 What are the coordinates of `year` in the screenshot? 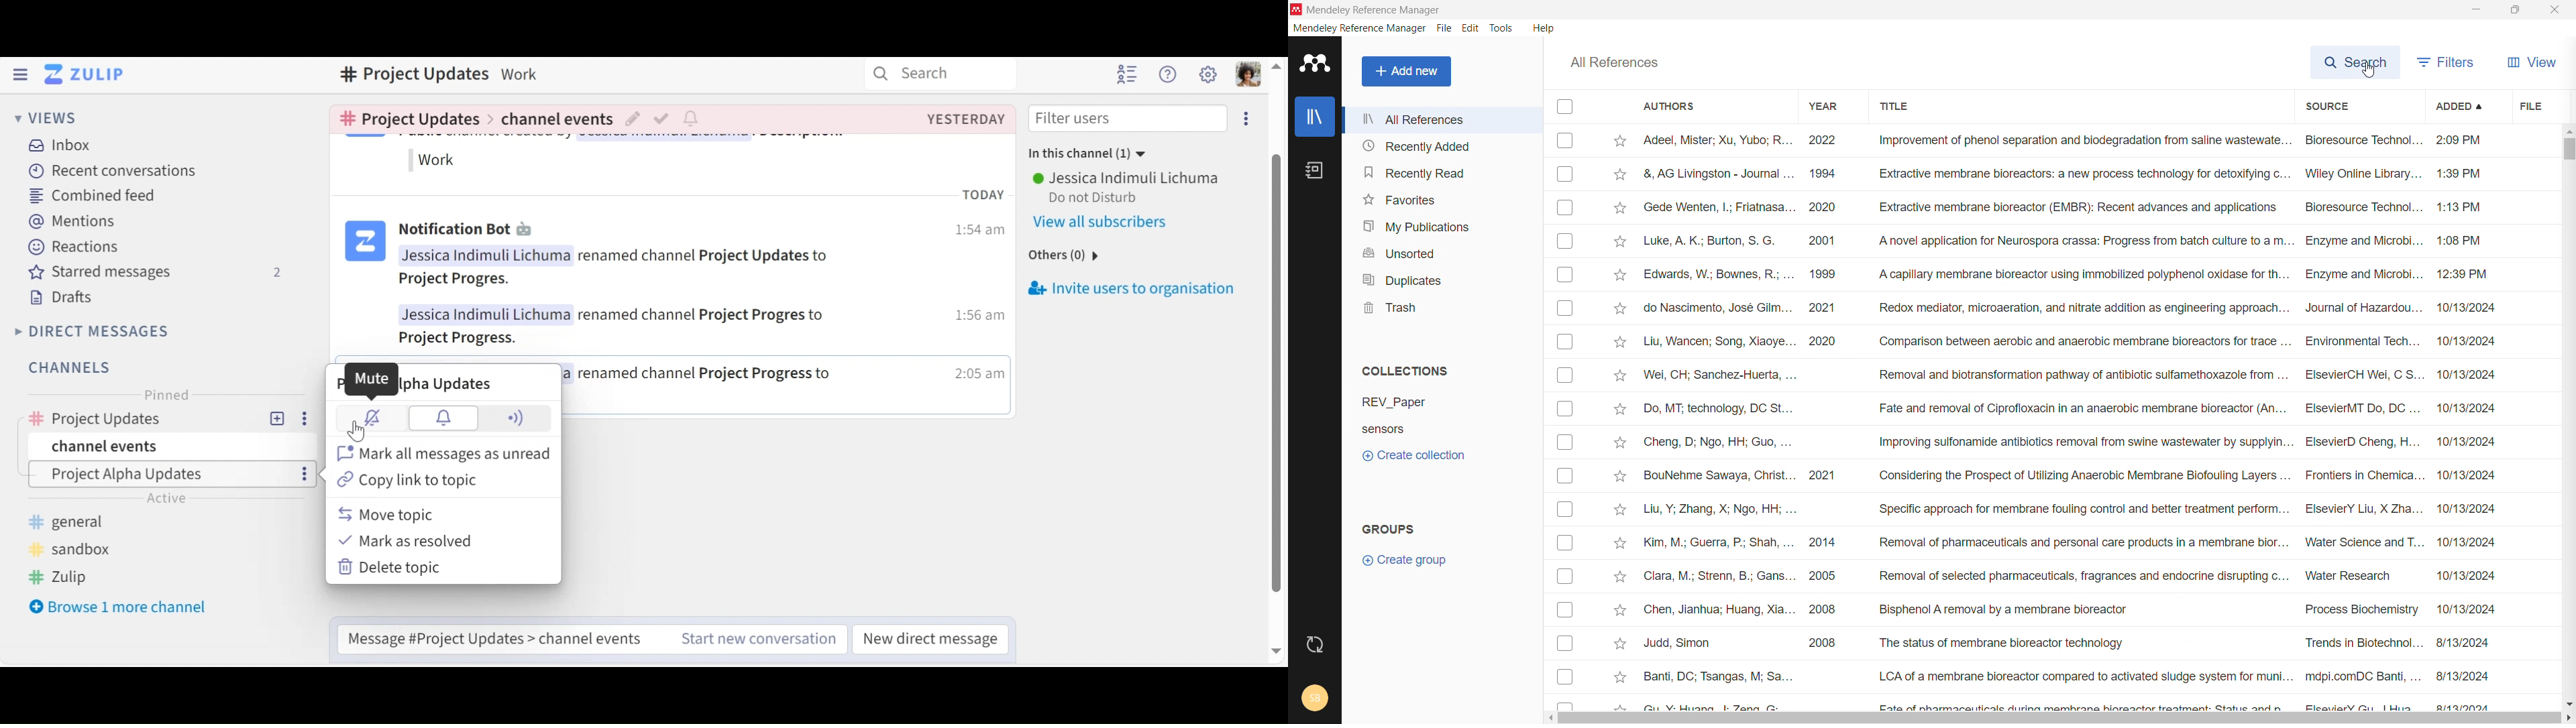 It's located at (1826, 106).